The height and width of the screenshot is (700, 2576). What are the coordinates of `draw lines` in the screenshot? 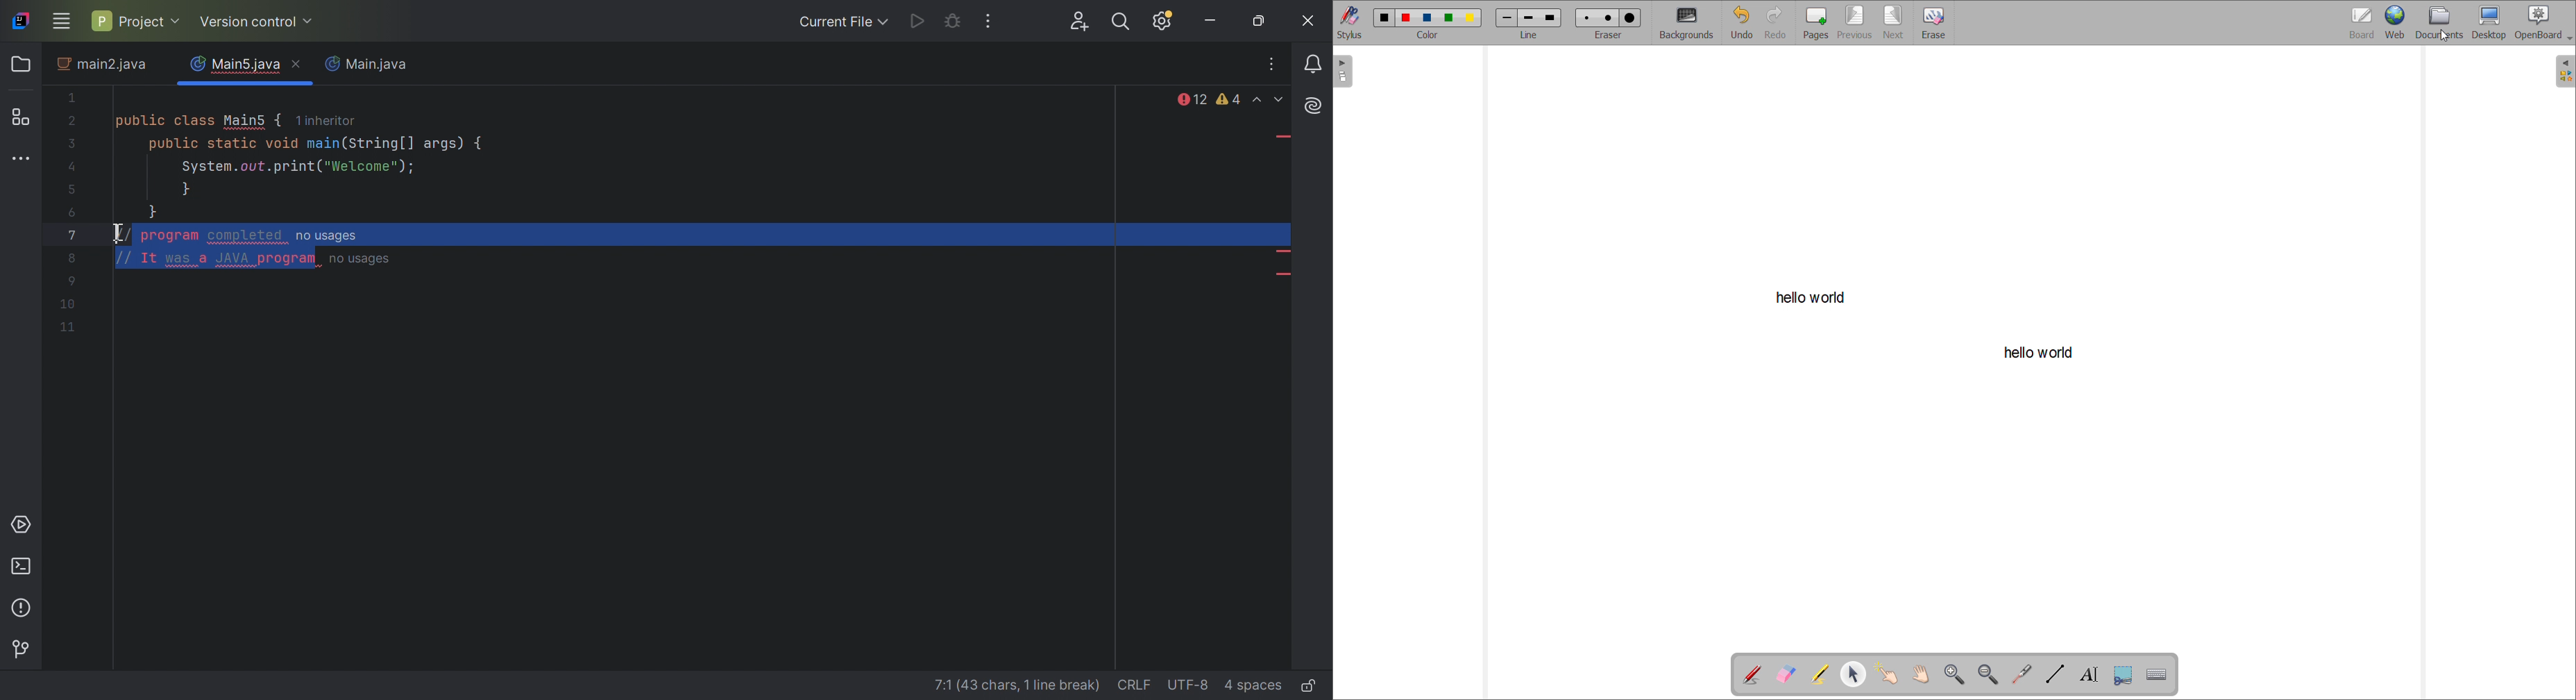 It's located at (2055, 673).